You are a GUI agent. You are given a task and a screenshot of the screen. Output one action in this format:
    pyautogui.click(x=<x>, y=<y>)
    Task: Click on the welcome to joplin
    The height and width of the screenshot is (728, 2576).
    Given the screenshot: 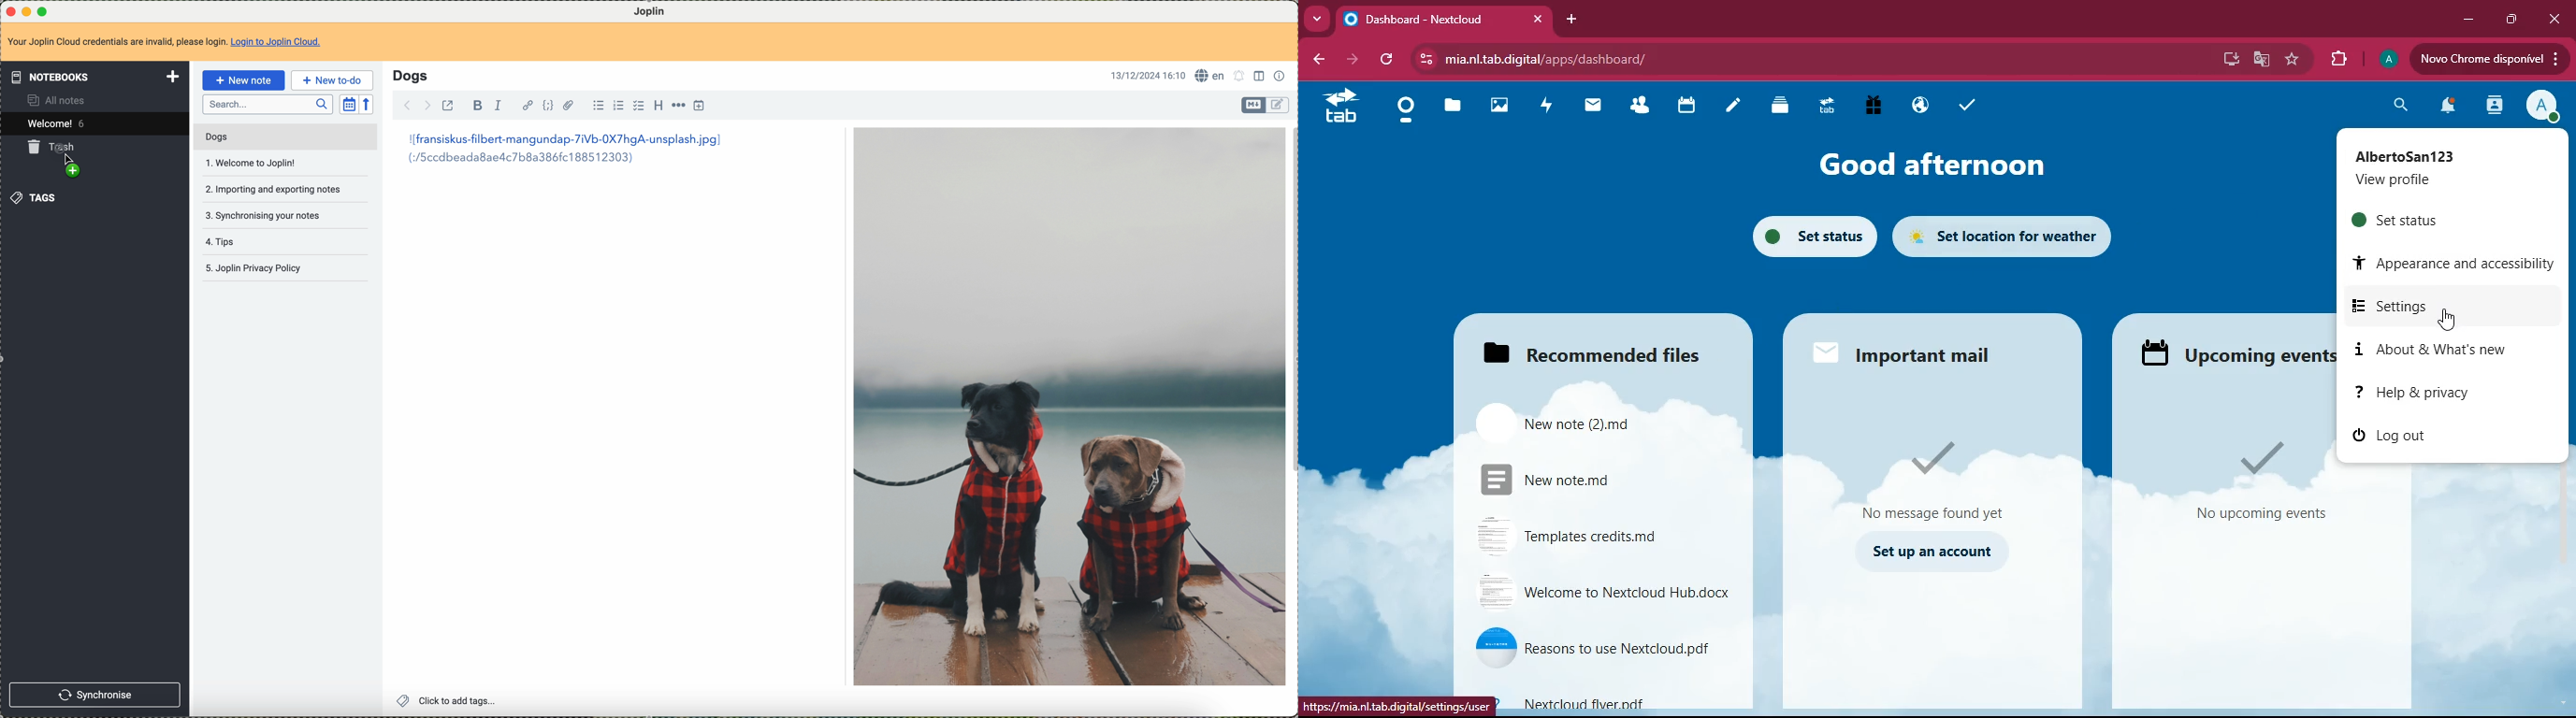 What is the action you would take?
    pyautogui.click(x=253, y=163)
    